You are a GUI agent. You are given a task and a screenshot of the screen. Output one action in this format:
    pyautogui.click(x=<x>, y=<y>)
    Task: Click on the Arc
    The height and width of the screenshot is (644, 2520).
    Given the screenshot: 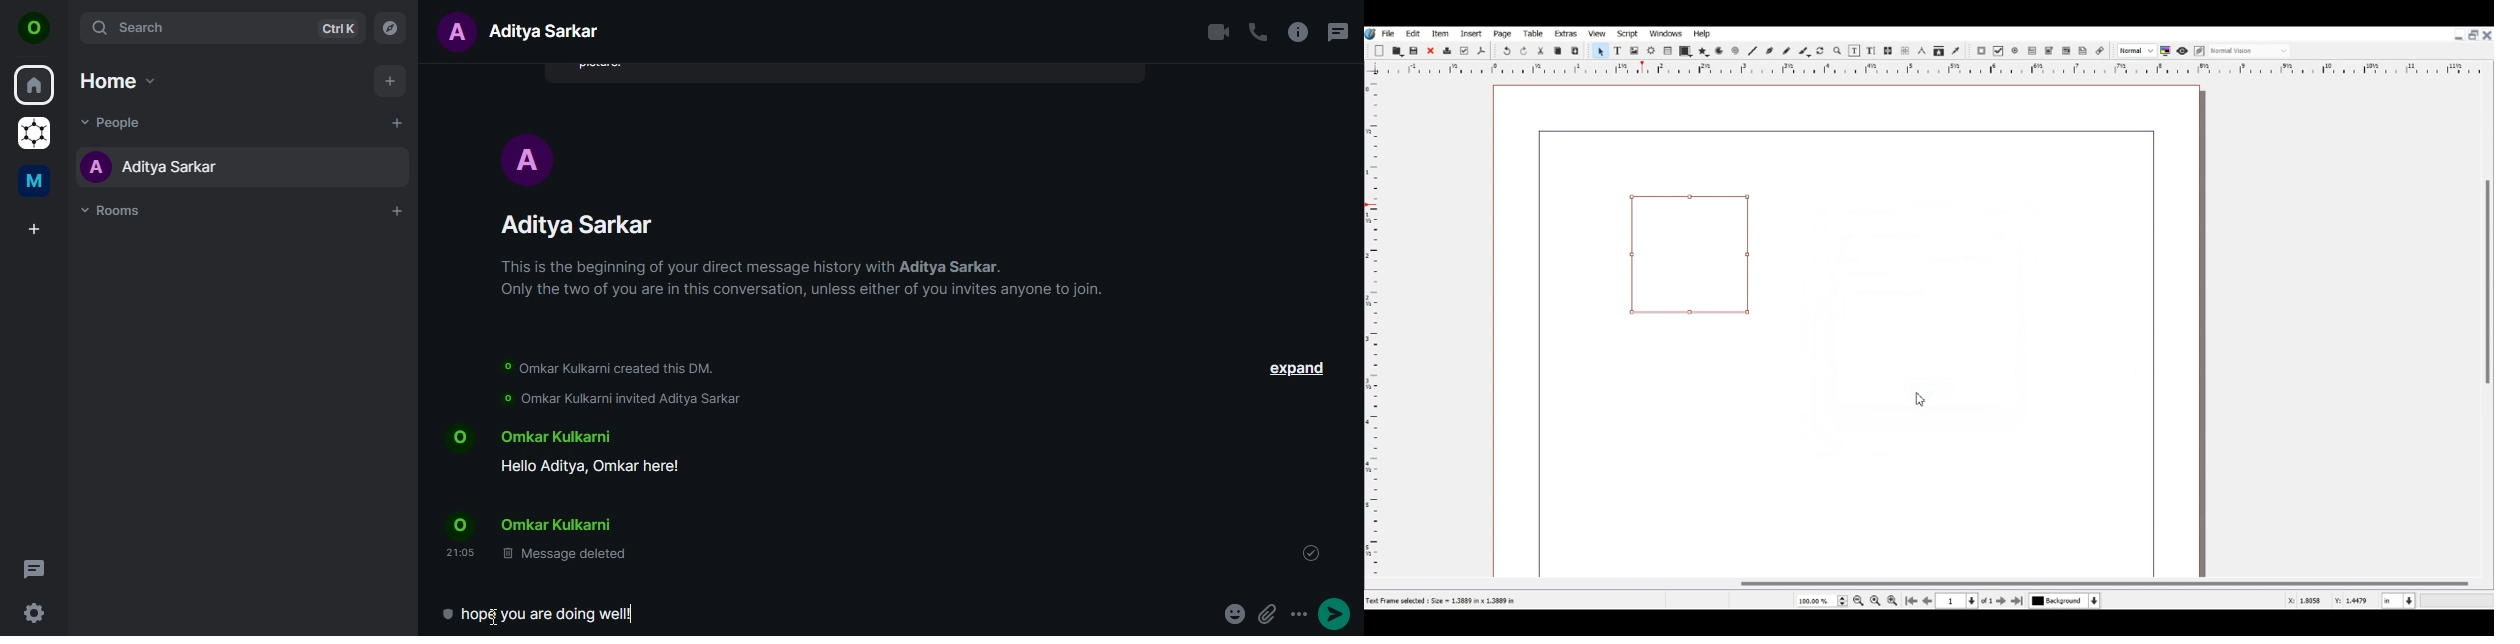 What is the action you would take?
    pyautogui.click(x=1719, y=52)
    